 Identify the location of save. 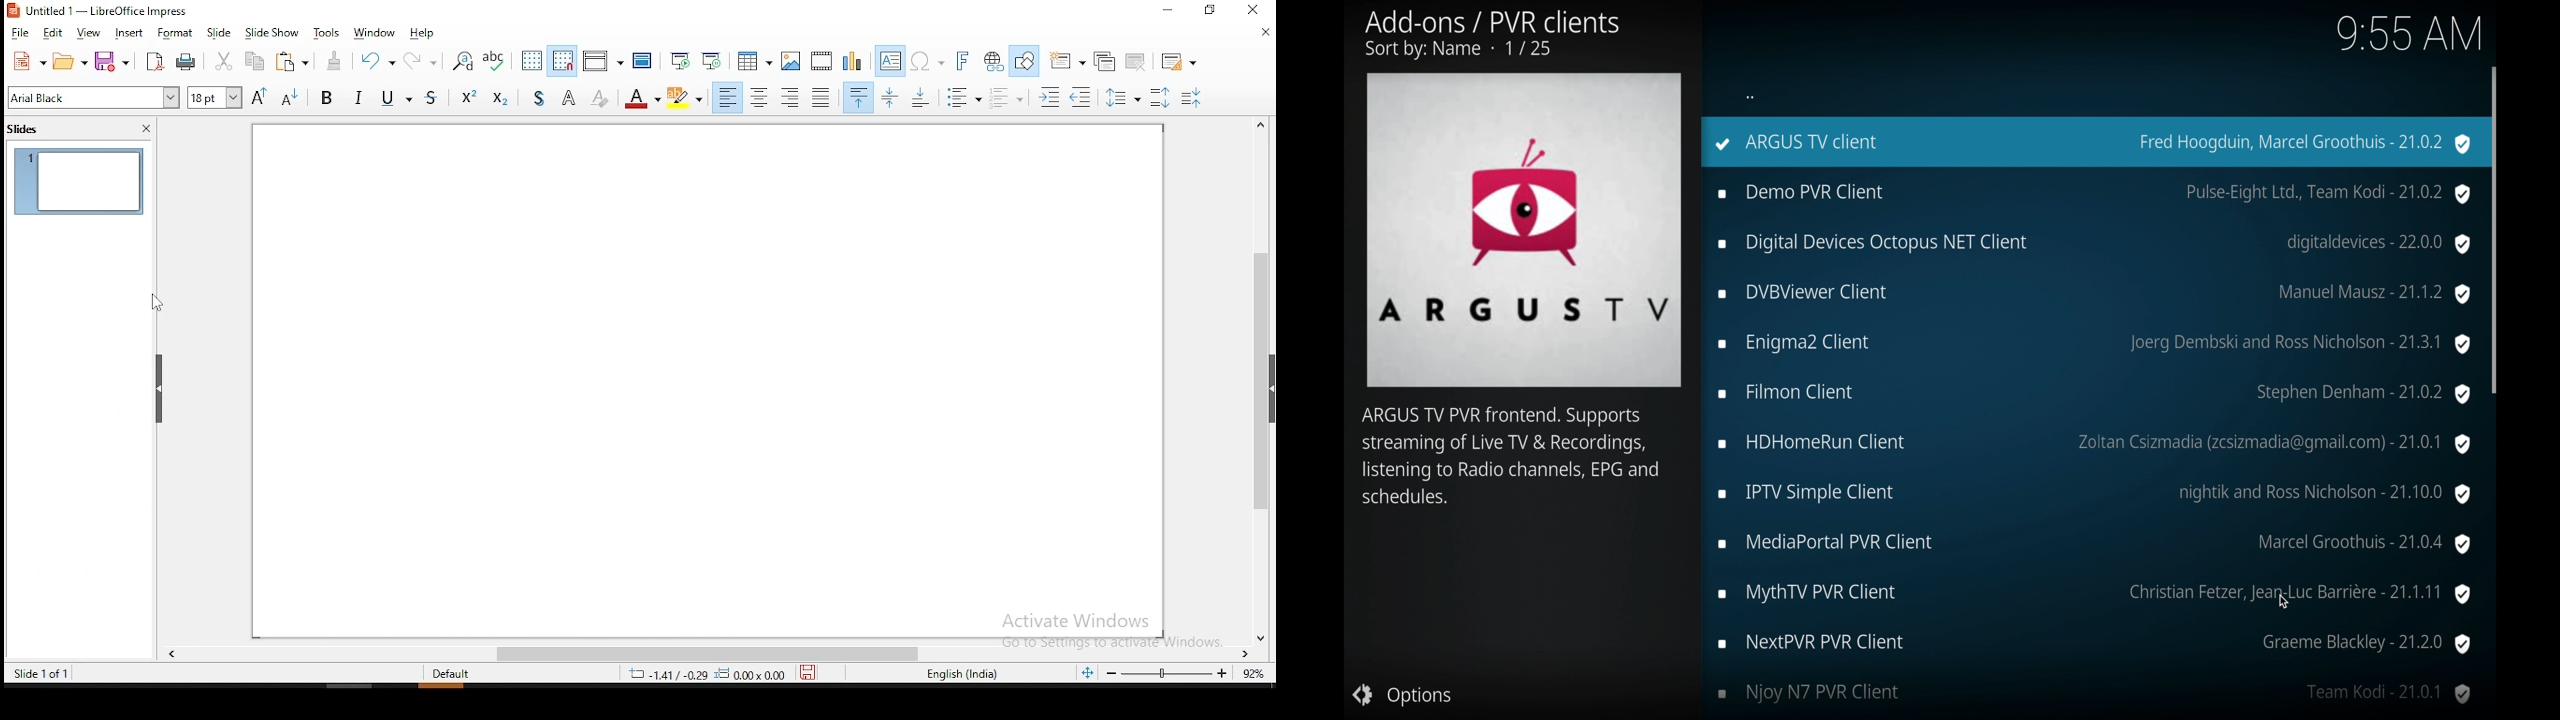
(113, 60).